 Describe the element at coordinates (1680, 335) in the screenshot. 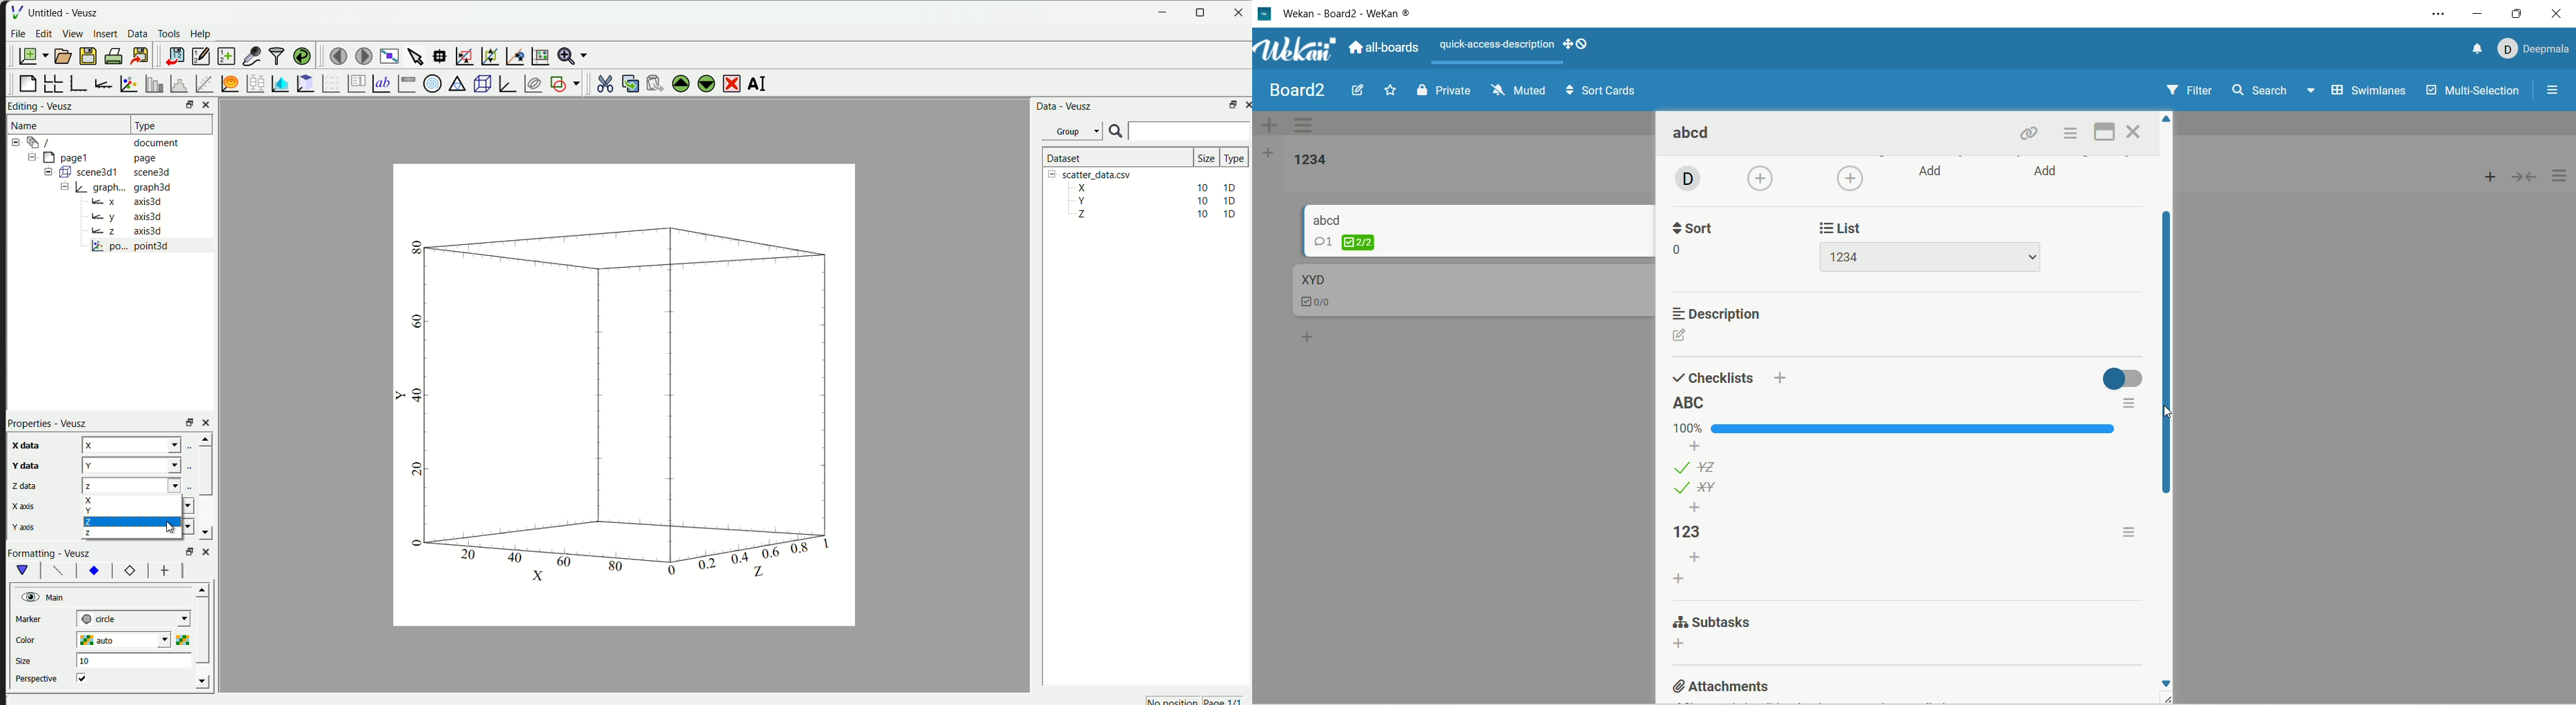

I see `edit` at that location.